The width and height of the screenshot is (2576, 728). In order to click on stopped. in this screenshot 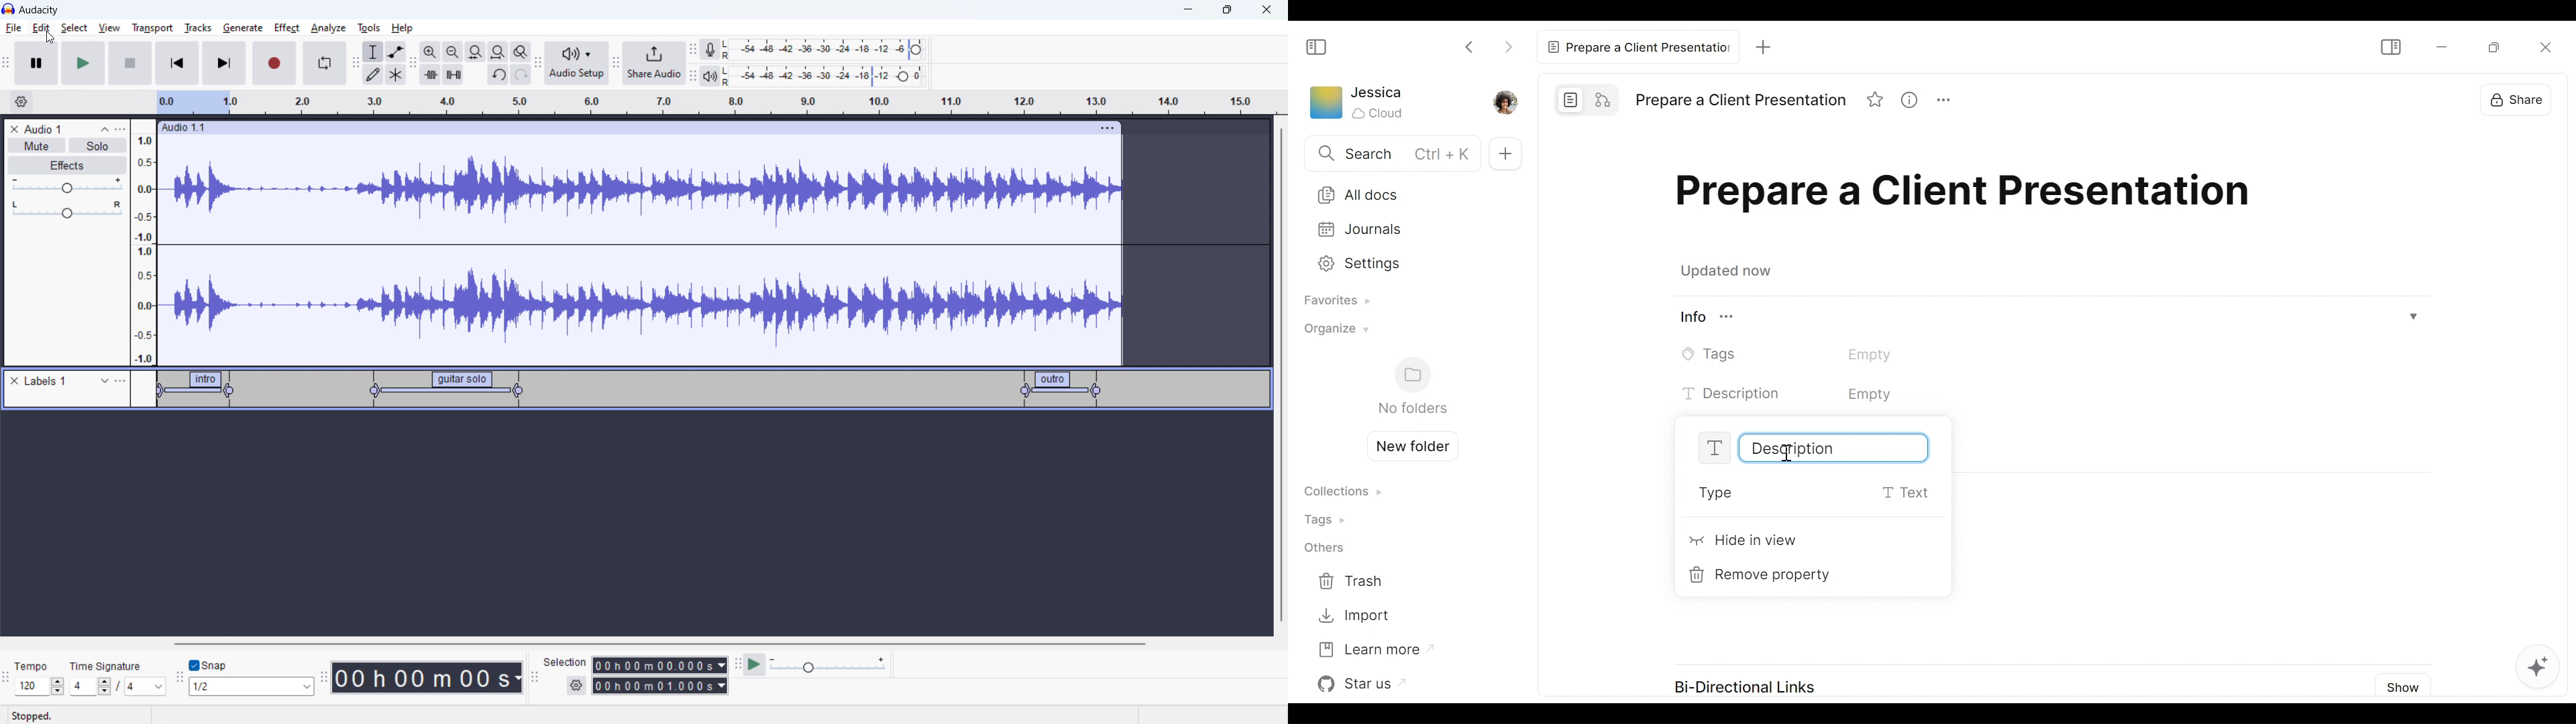, I will do `click(40, 715)`.